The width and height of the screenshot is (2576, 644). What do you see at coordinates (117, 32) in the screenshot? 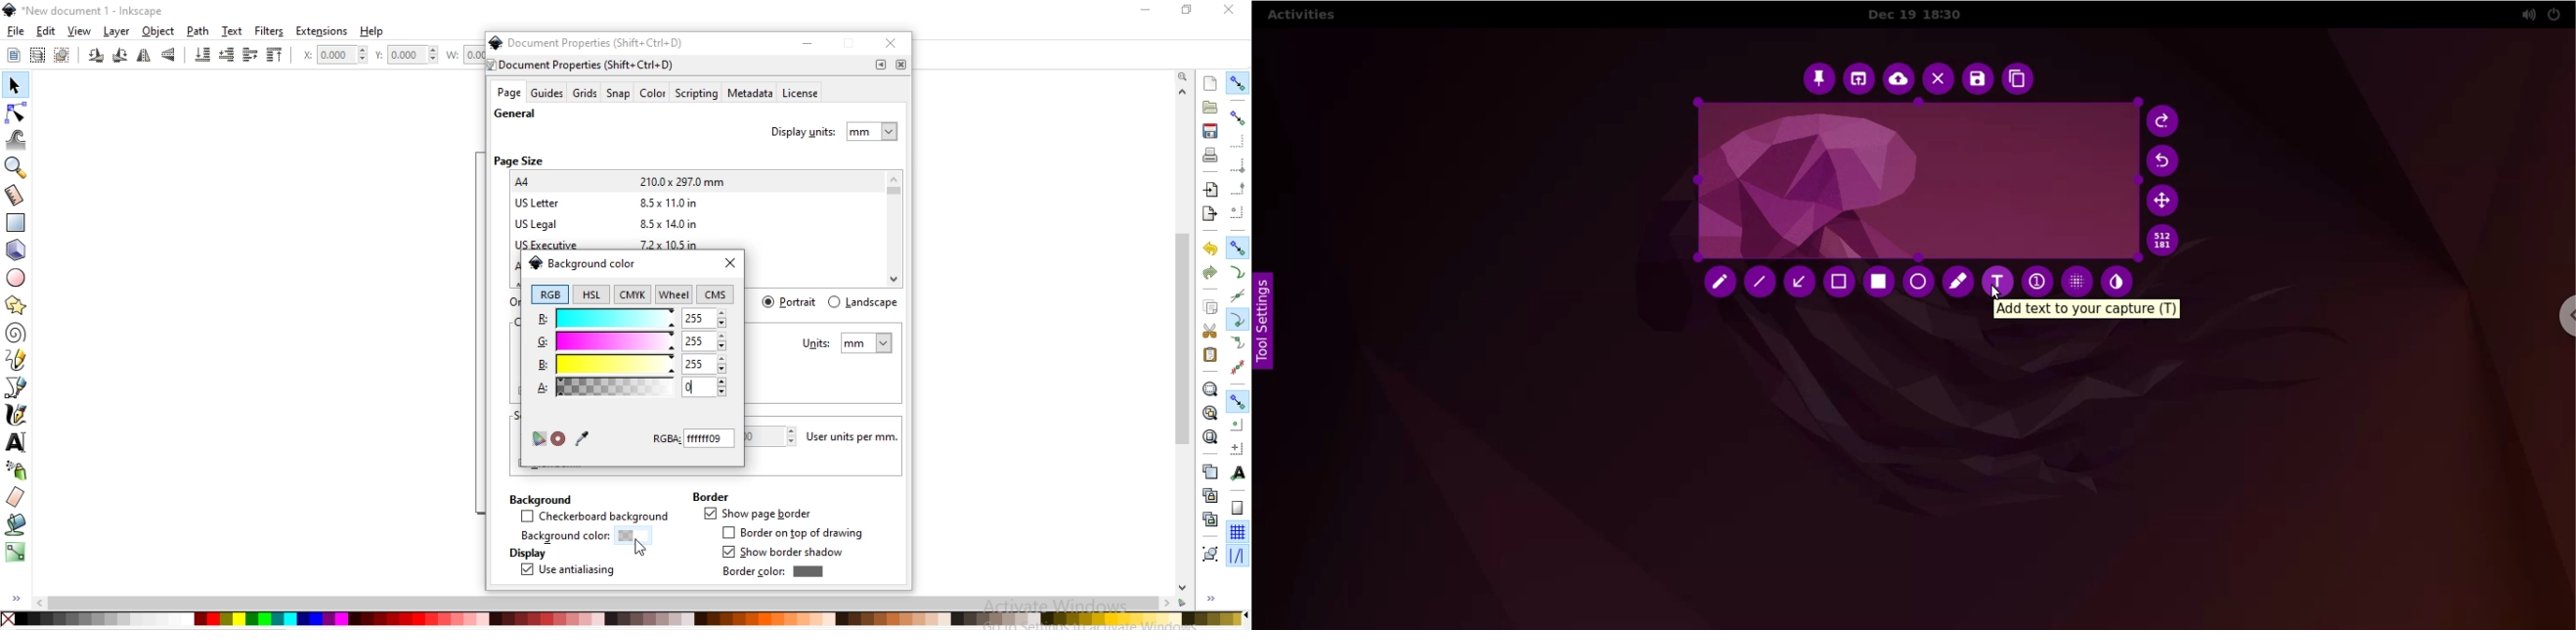
I see `layer` at bounding box center [117, 32].